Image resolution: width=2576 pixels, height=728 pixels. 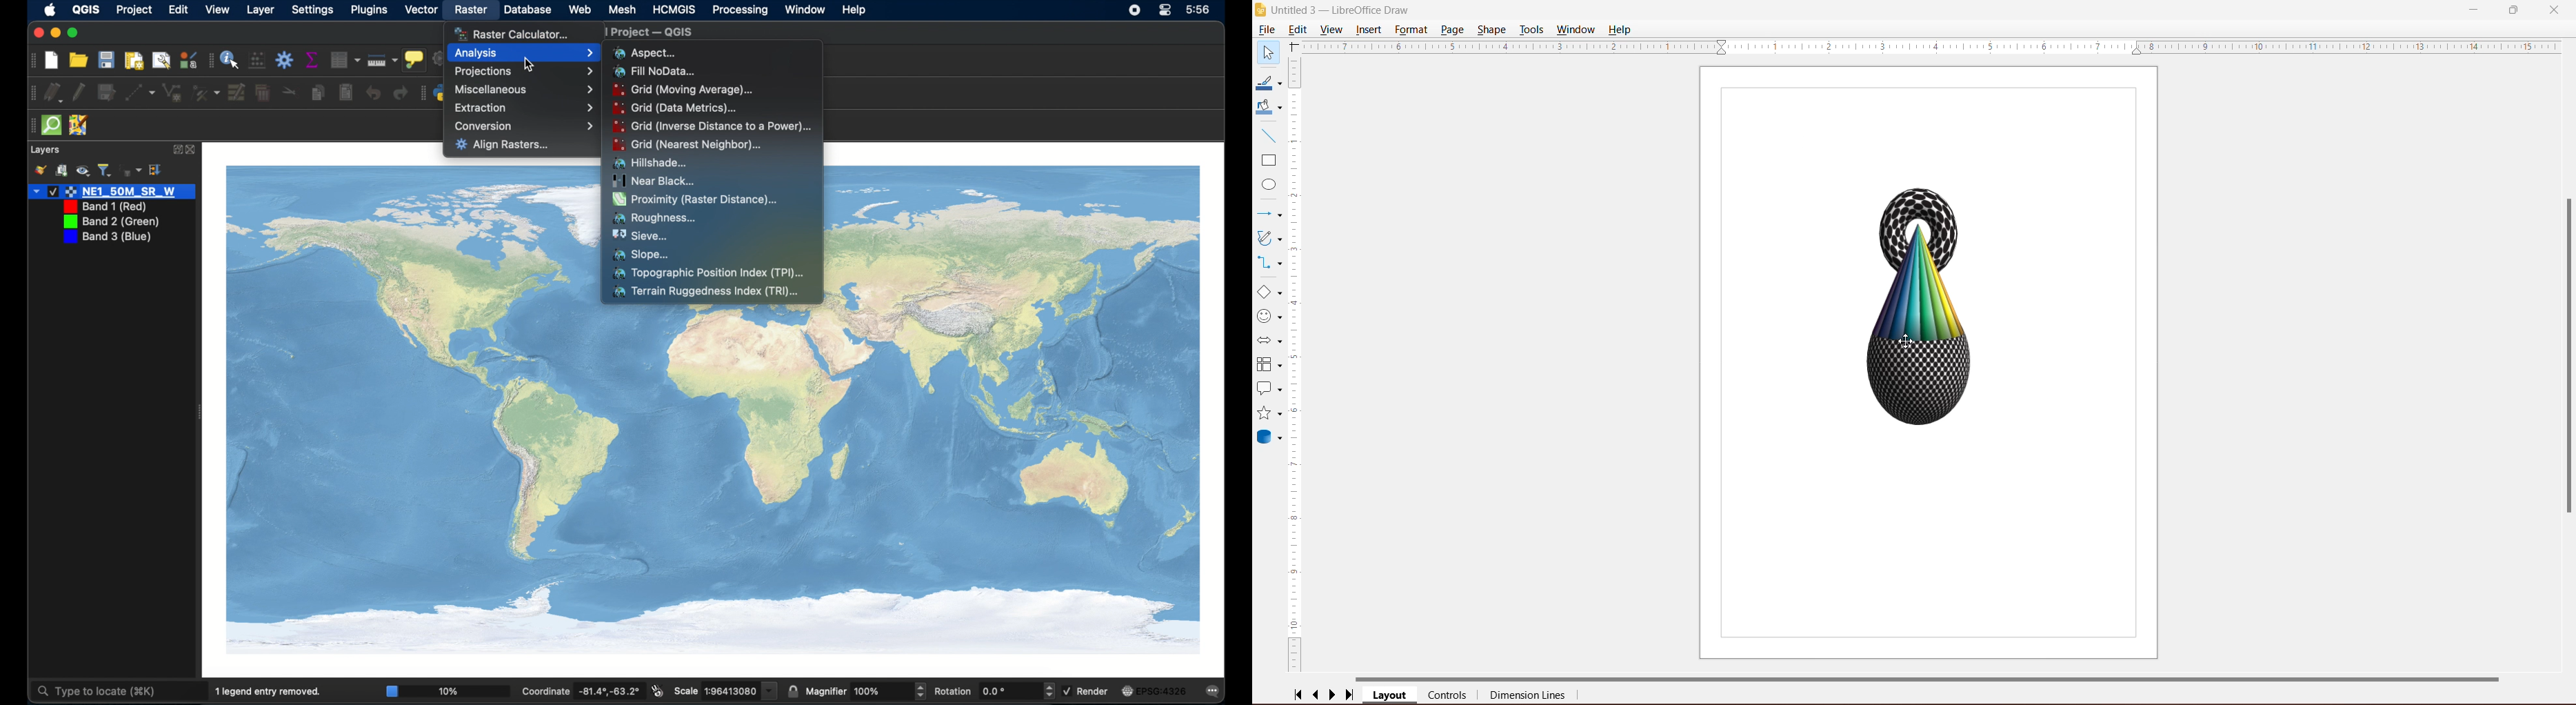 I want to click on Pointer cursor, so click(x=532, y=64).